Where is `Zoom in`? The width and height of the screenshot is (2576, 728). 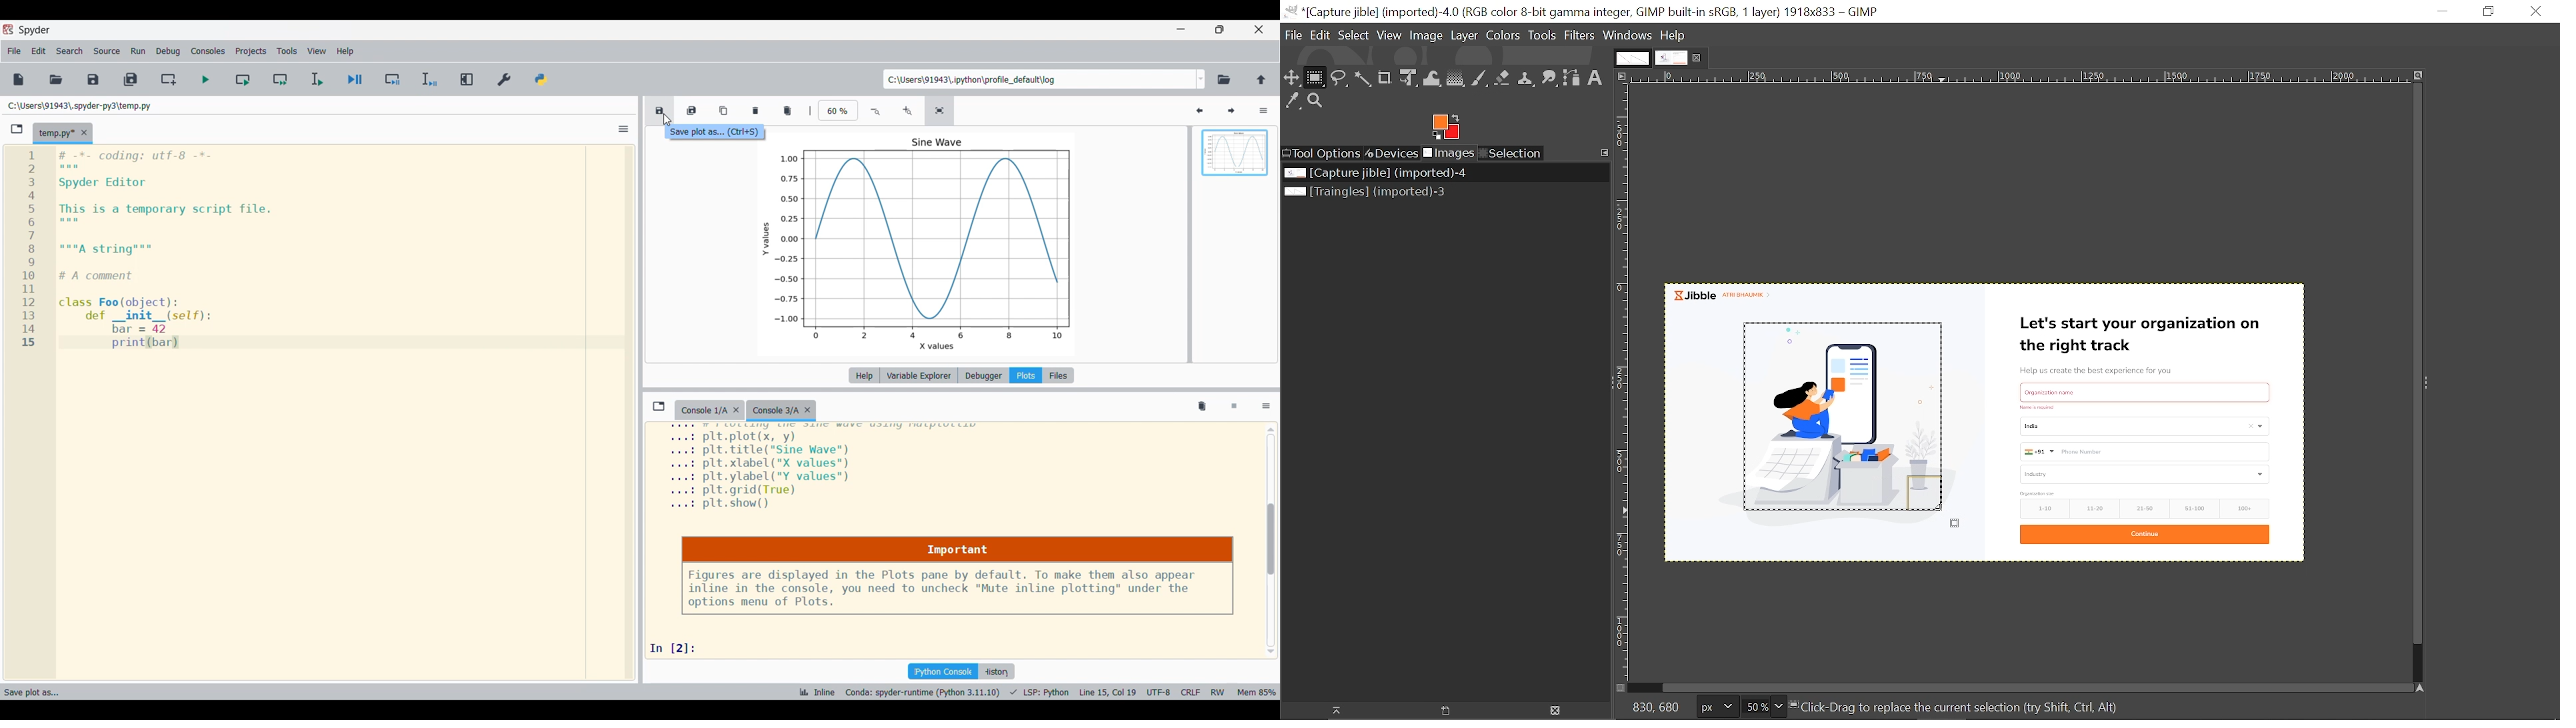
Zoom in is located at coordinates (907, 111).